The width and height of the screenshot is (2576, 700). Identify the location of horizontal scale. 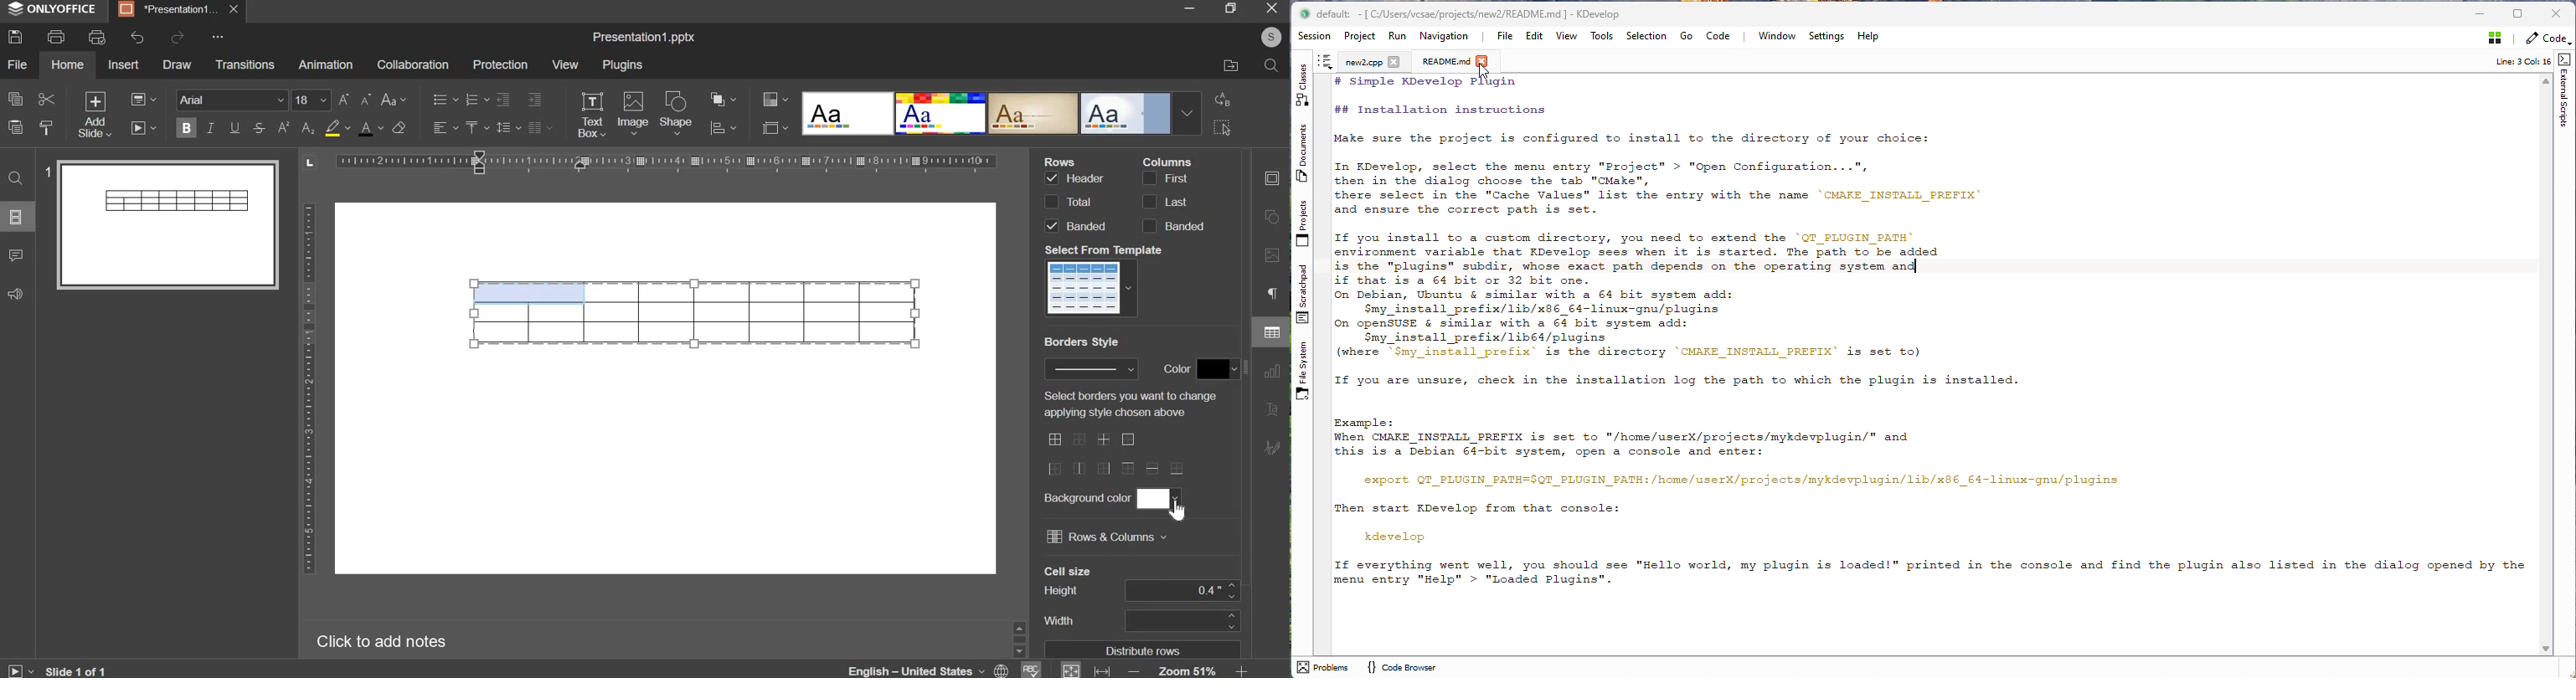
(665, 161).